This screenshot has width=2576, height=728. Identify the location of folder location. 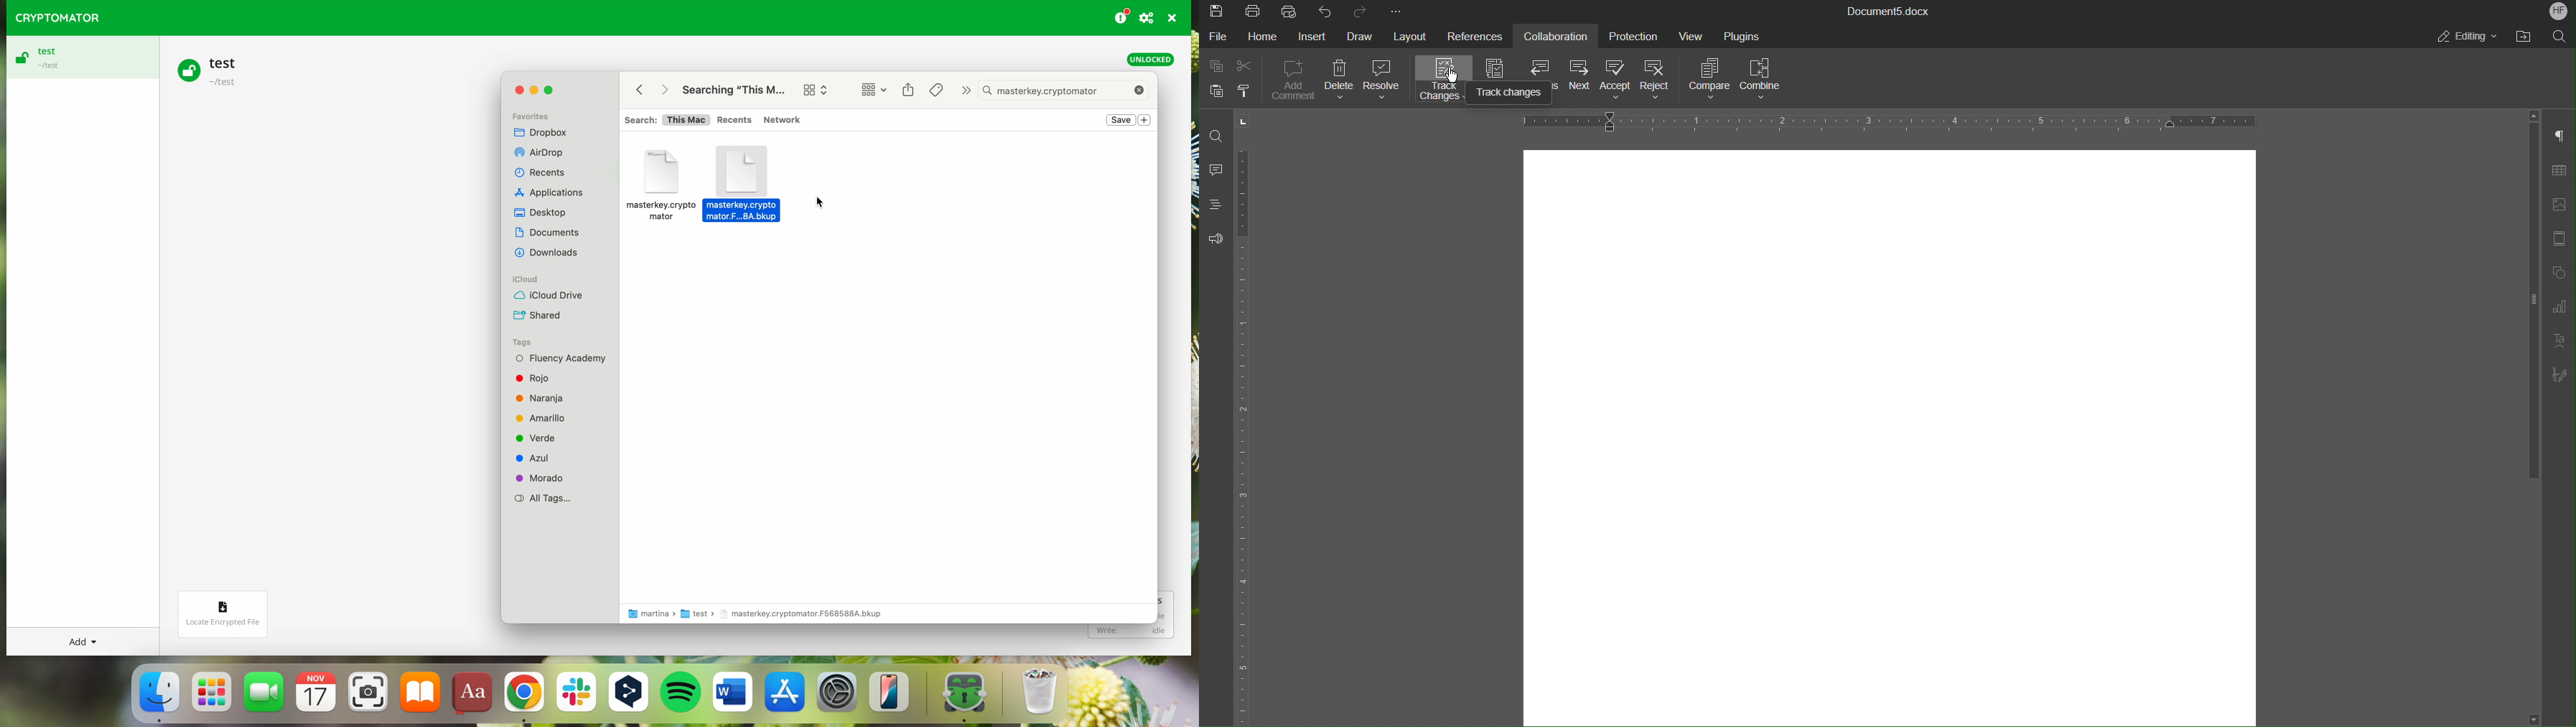
(760, 614).